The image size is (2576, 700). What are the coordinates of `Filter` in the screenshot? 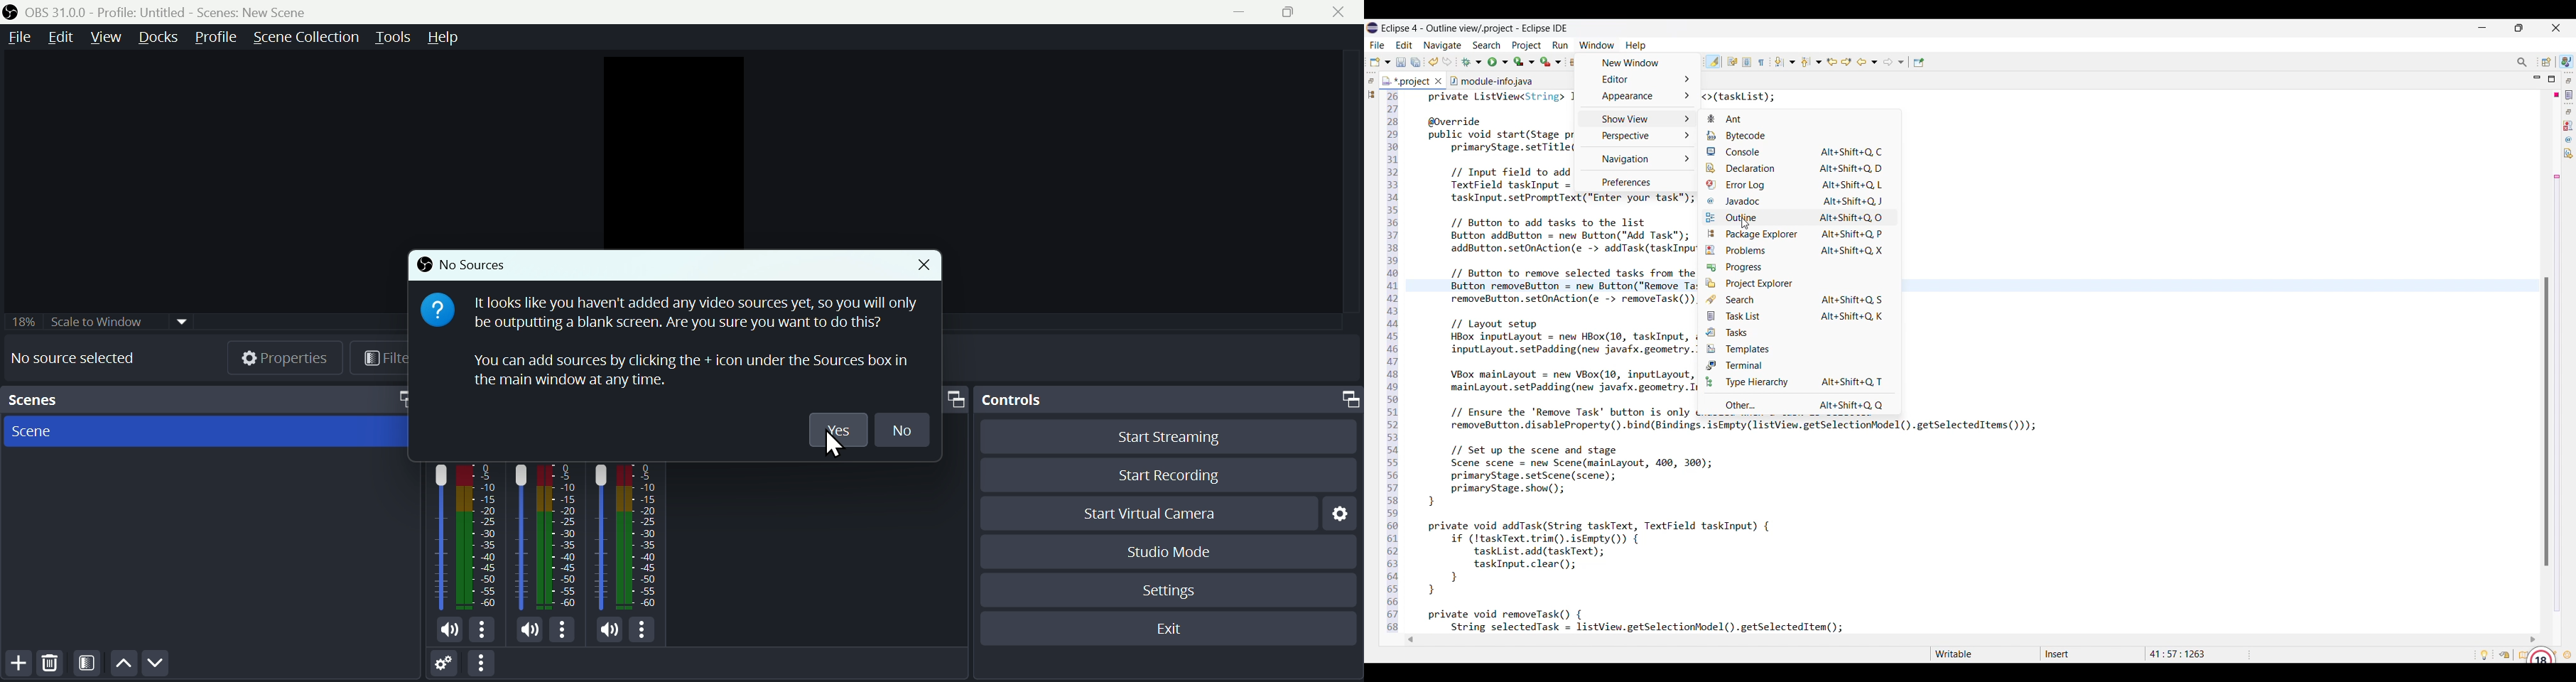 It's located at (87, 664).